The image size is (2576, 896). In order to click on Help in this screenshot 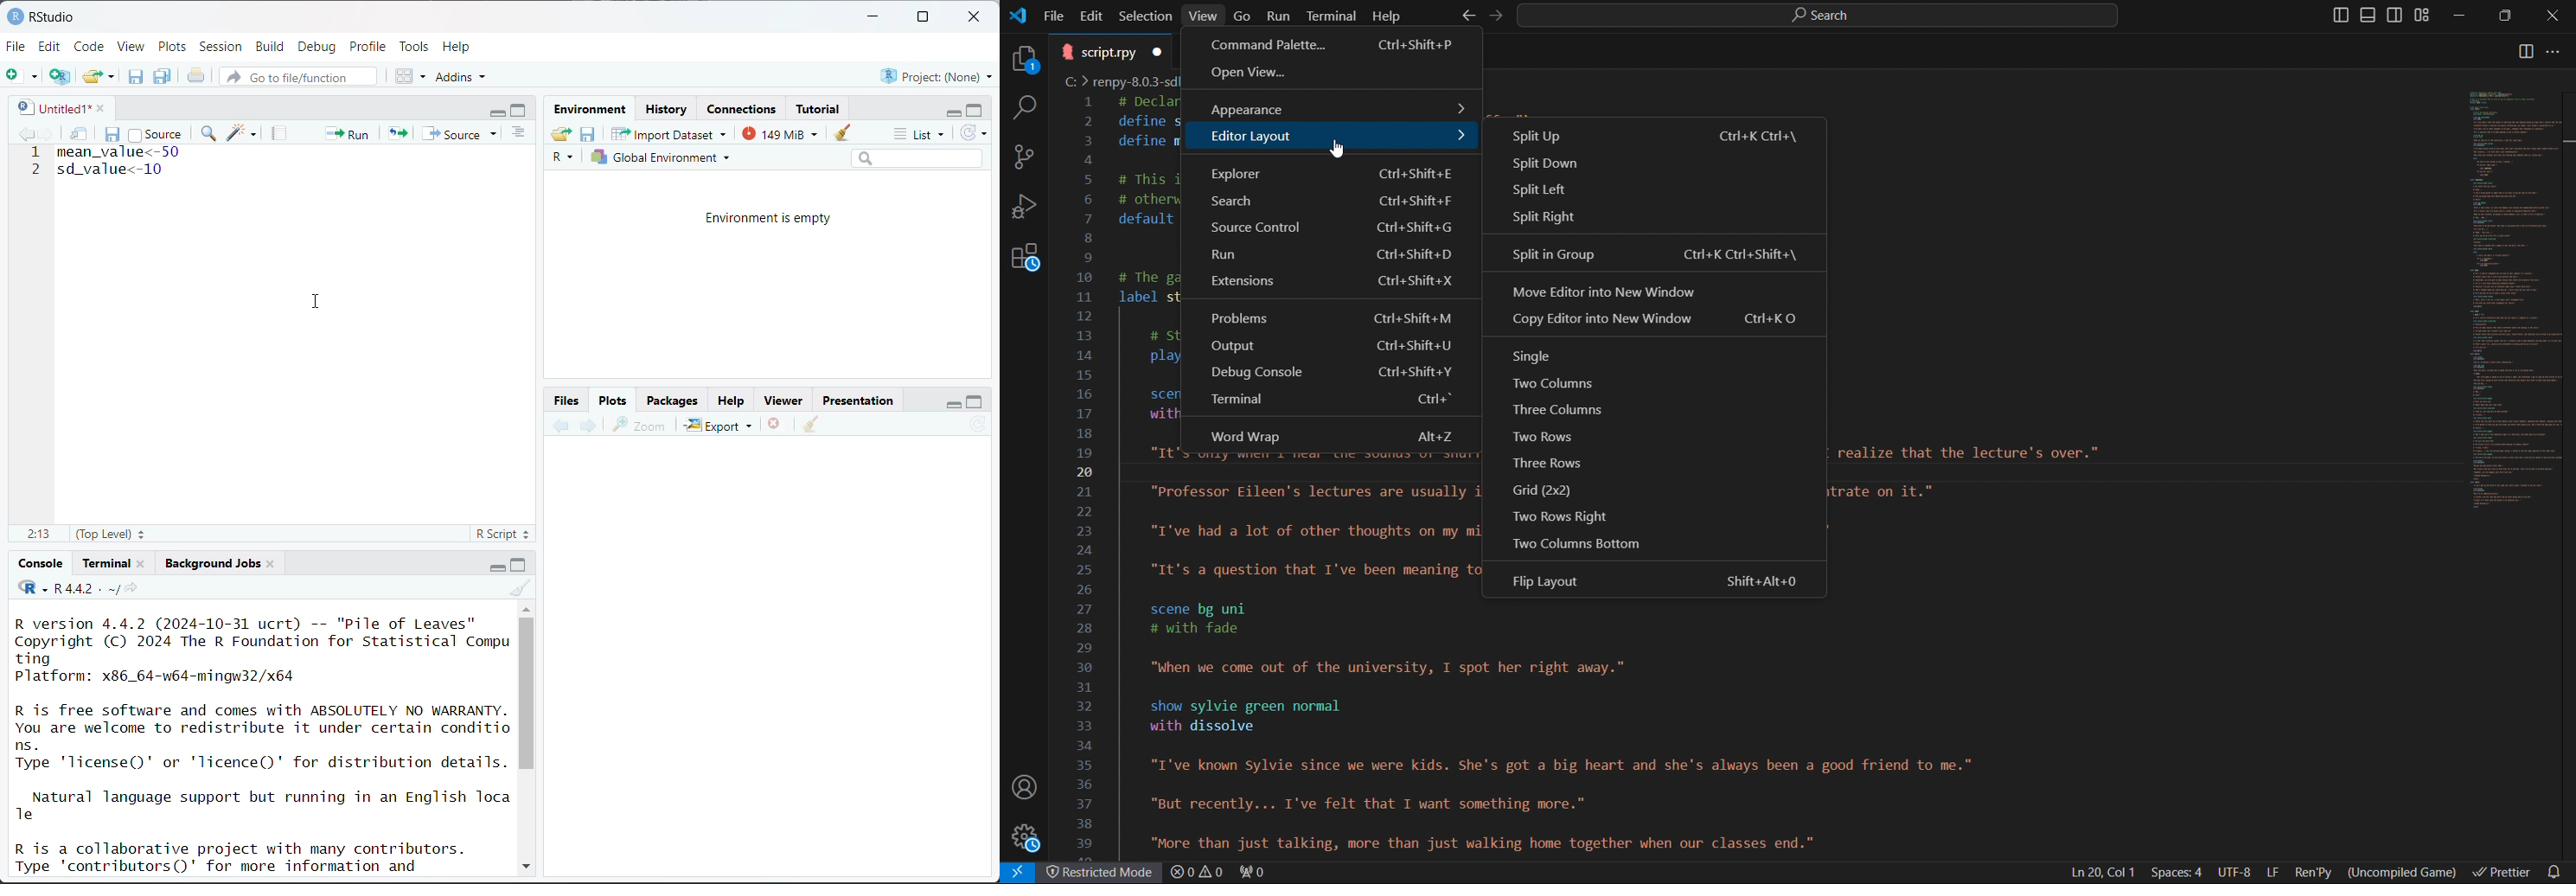, I will do `click(458, 46)`.